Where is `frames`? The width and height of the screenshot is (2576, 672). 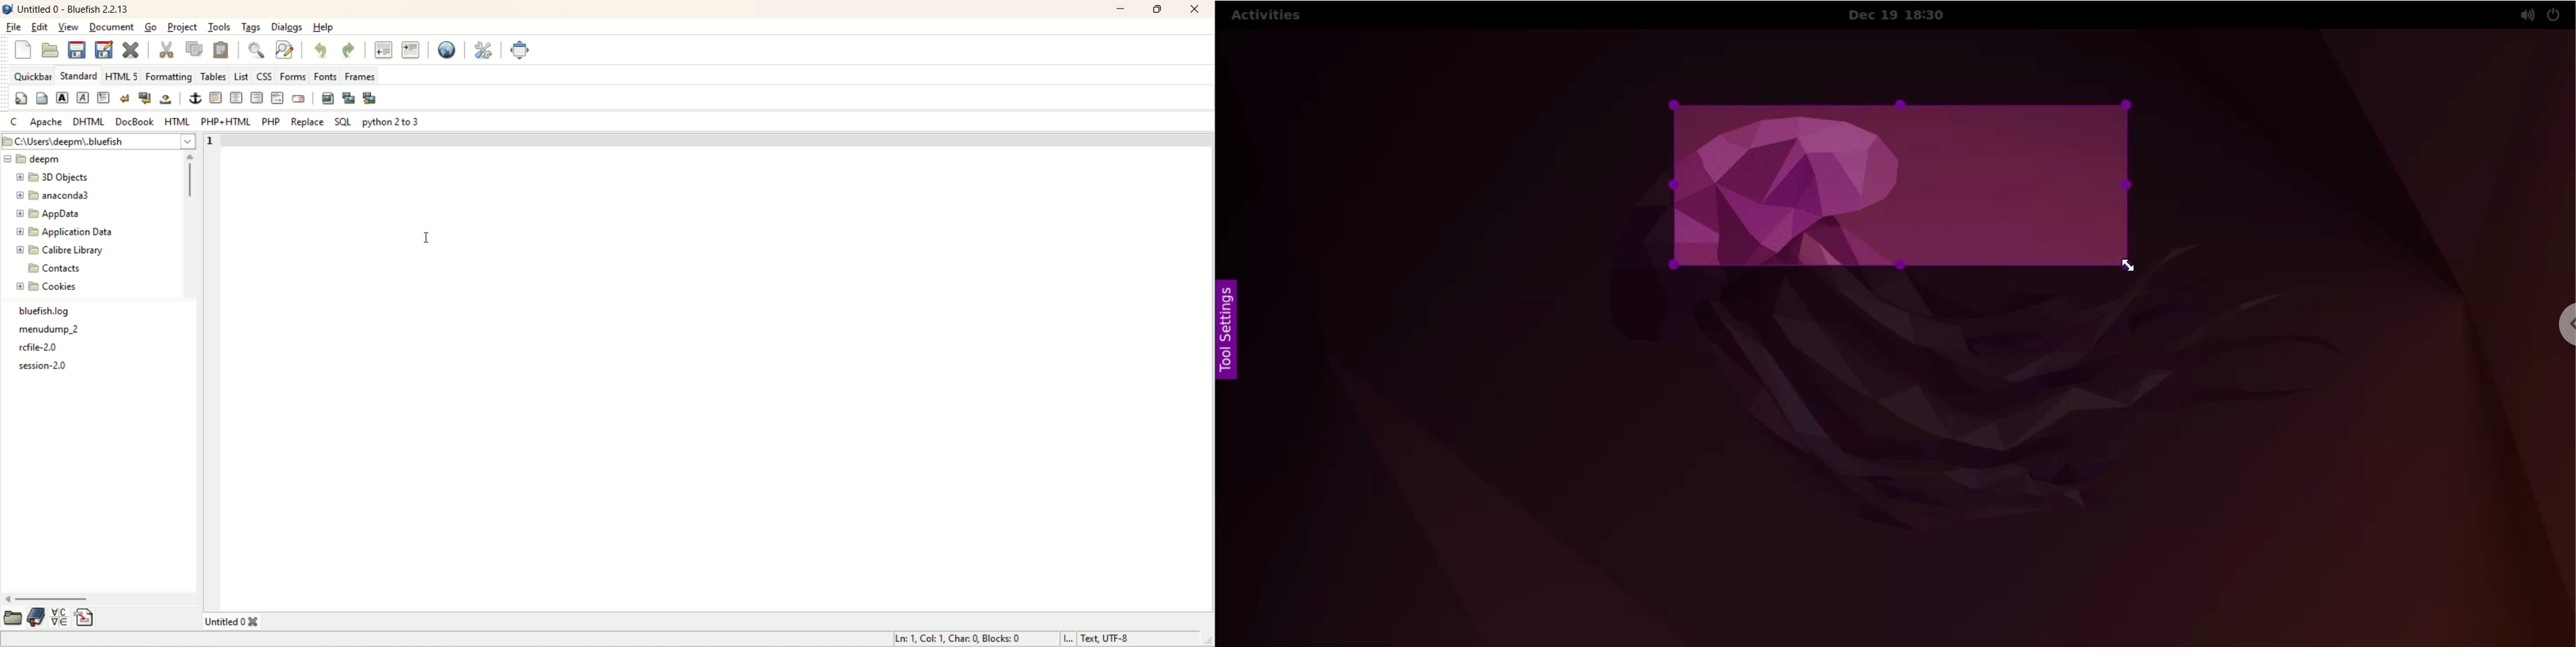 frames is located at coordinates (363, 77).